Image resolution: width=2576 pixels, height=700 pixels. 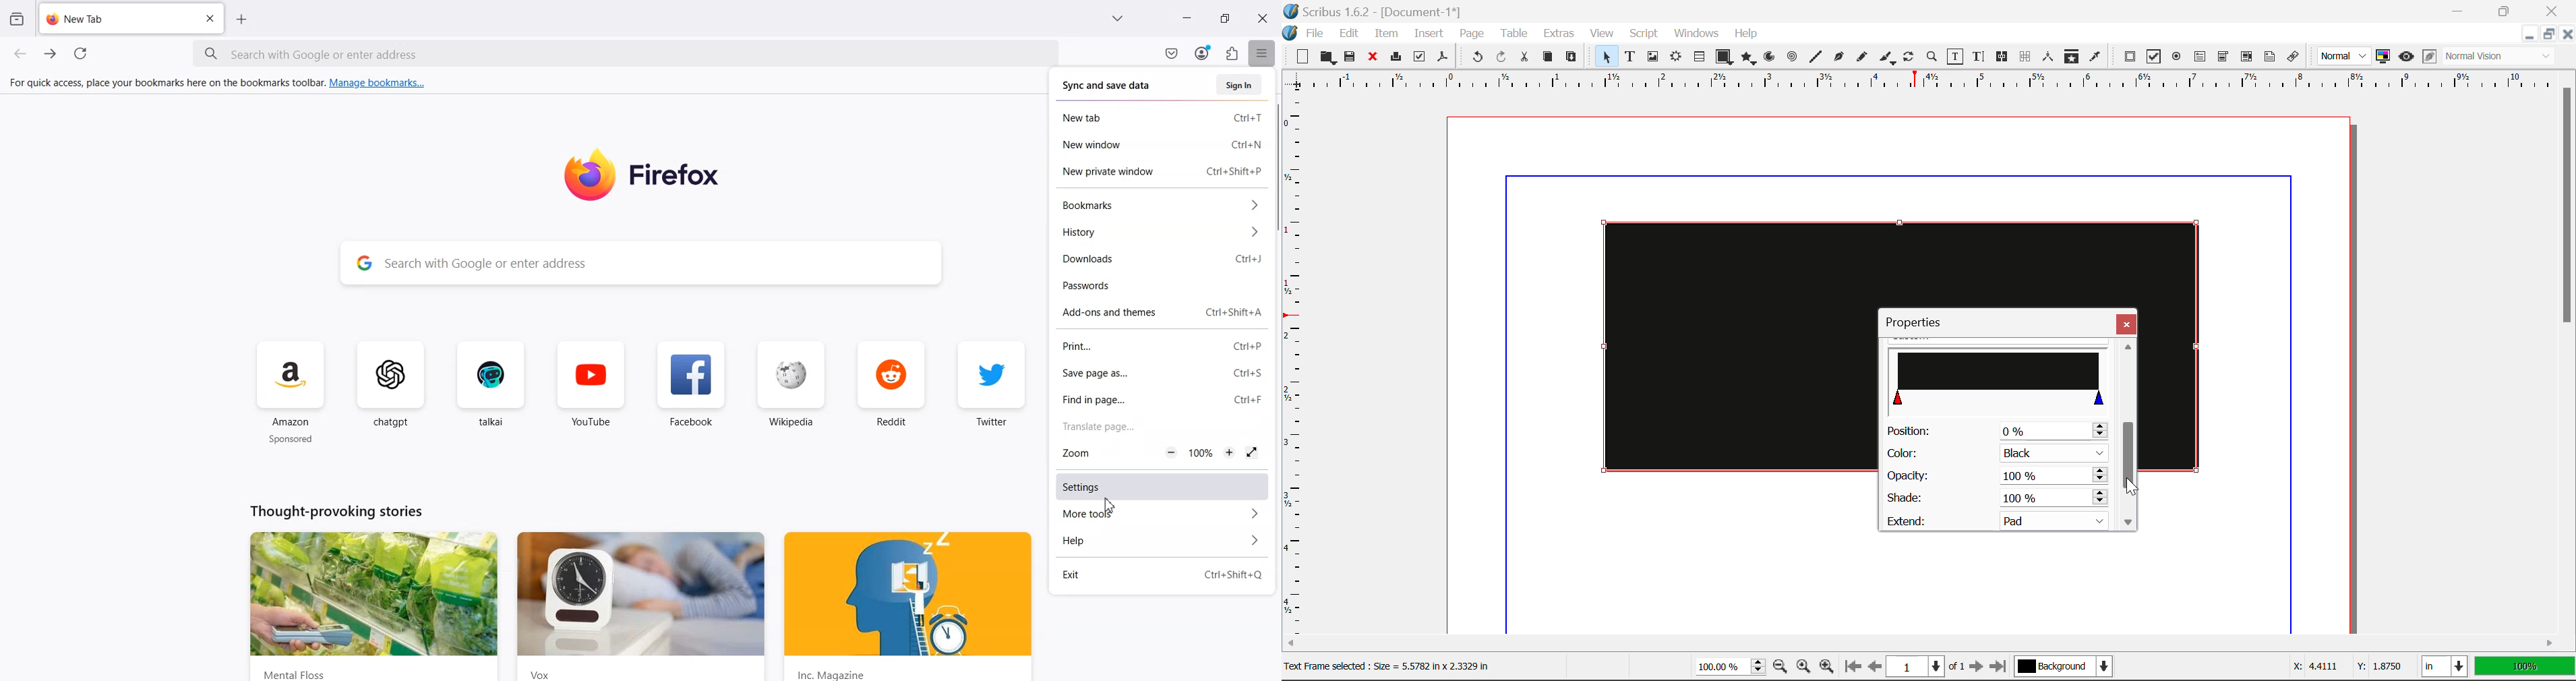 I want to click on Restore Down, so click(x=2459, y=9).